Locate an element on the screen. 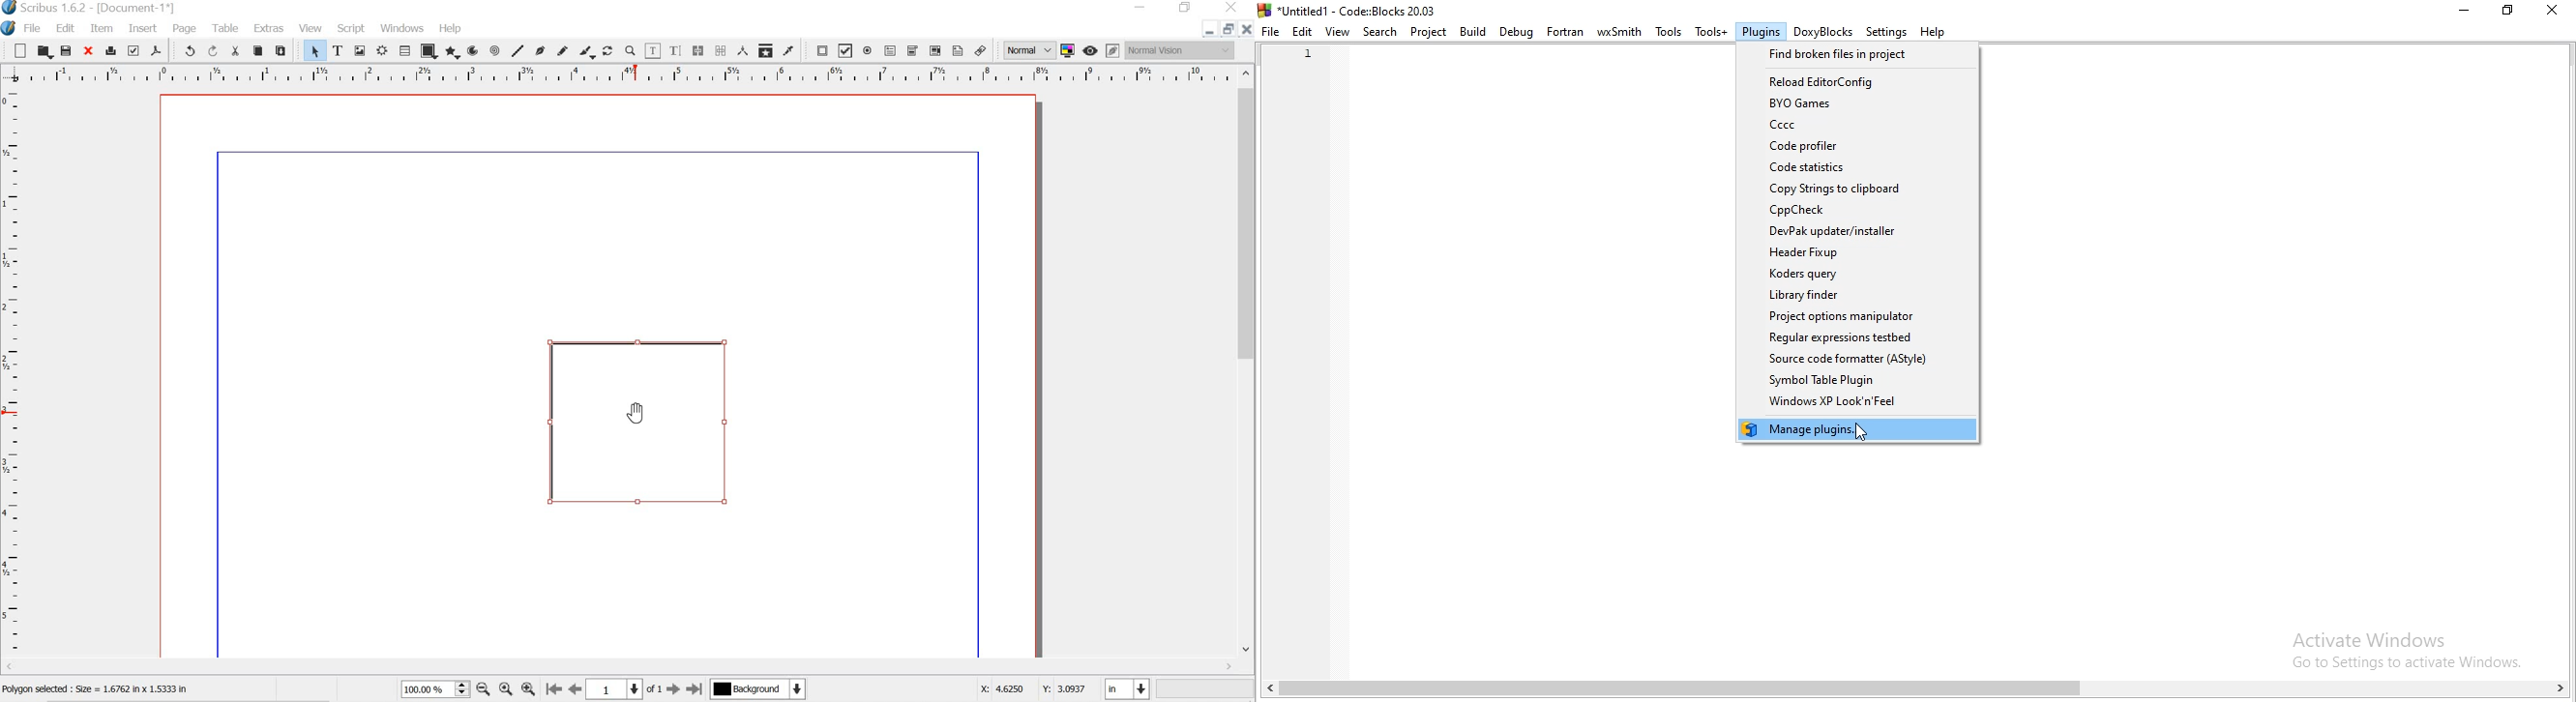 The height and width of the screenshot is (728, 2576). in is located at coordinates (1129, 690).